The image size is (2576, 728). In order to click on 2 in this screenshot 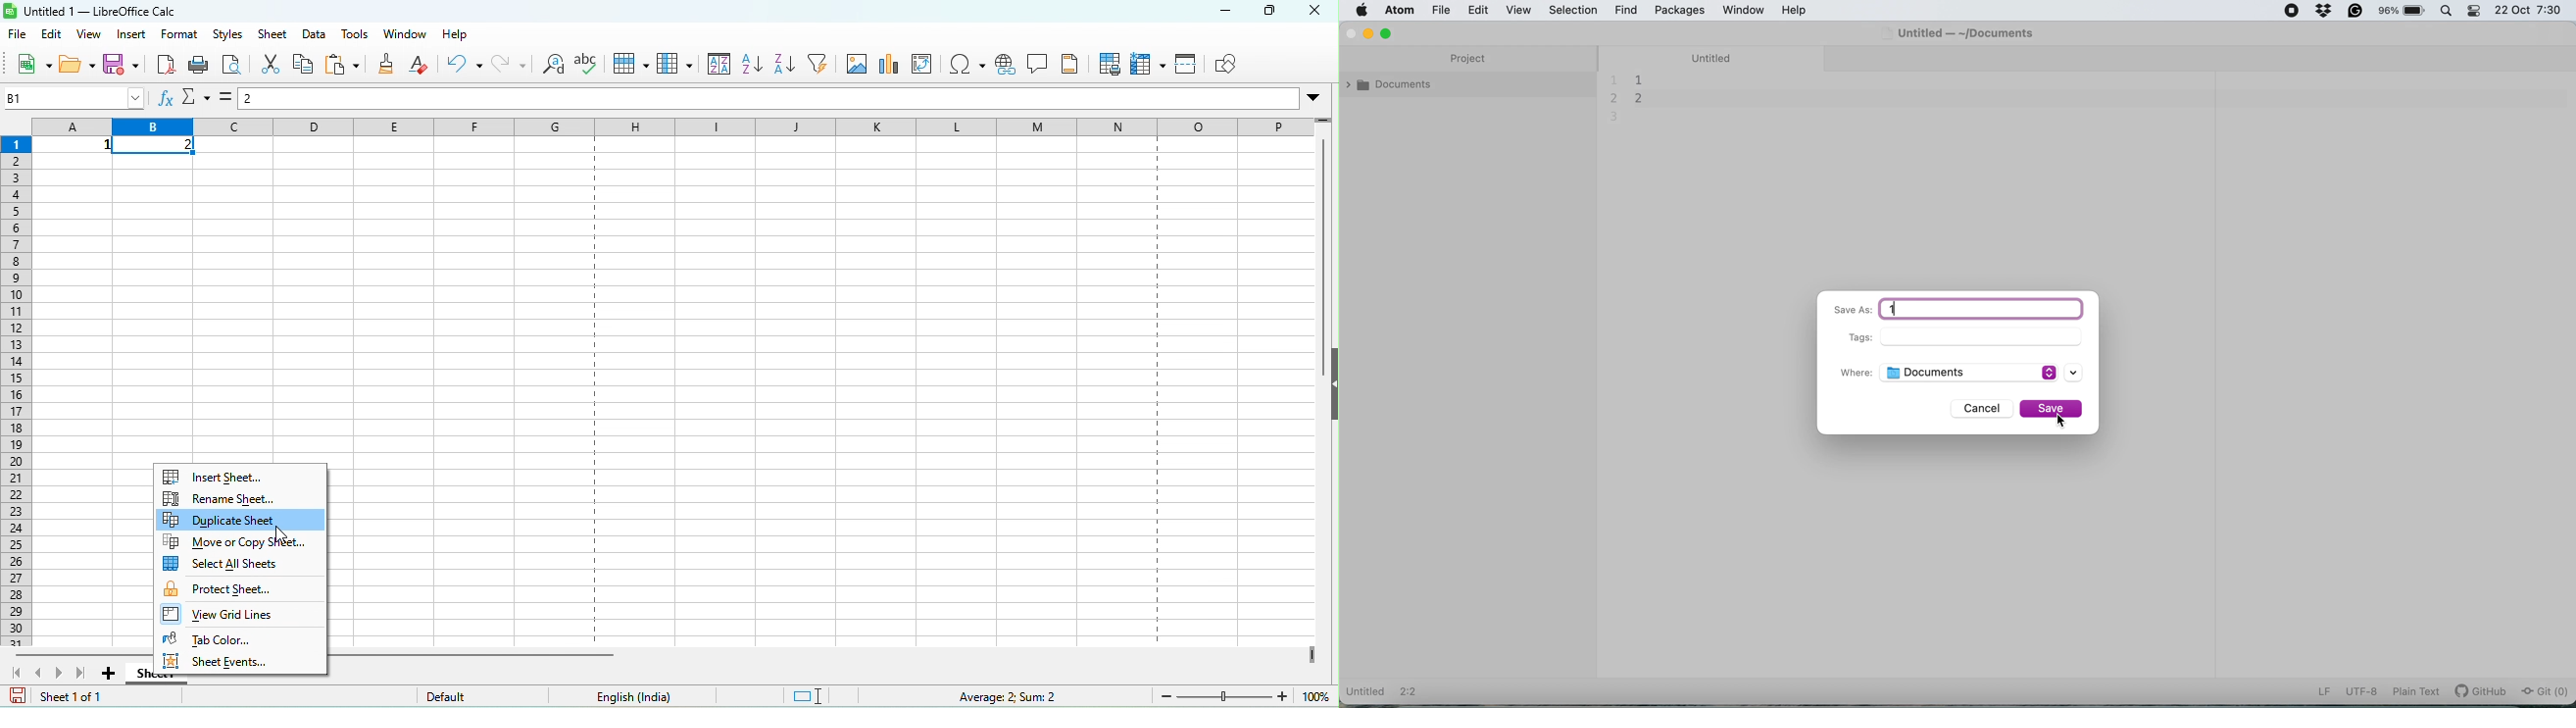, I will do `click(158, 147)`.